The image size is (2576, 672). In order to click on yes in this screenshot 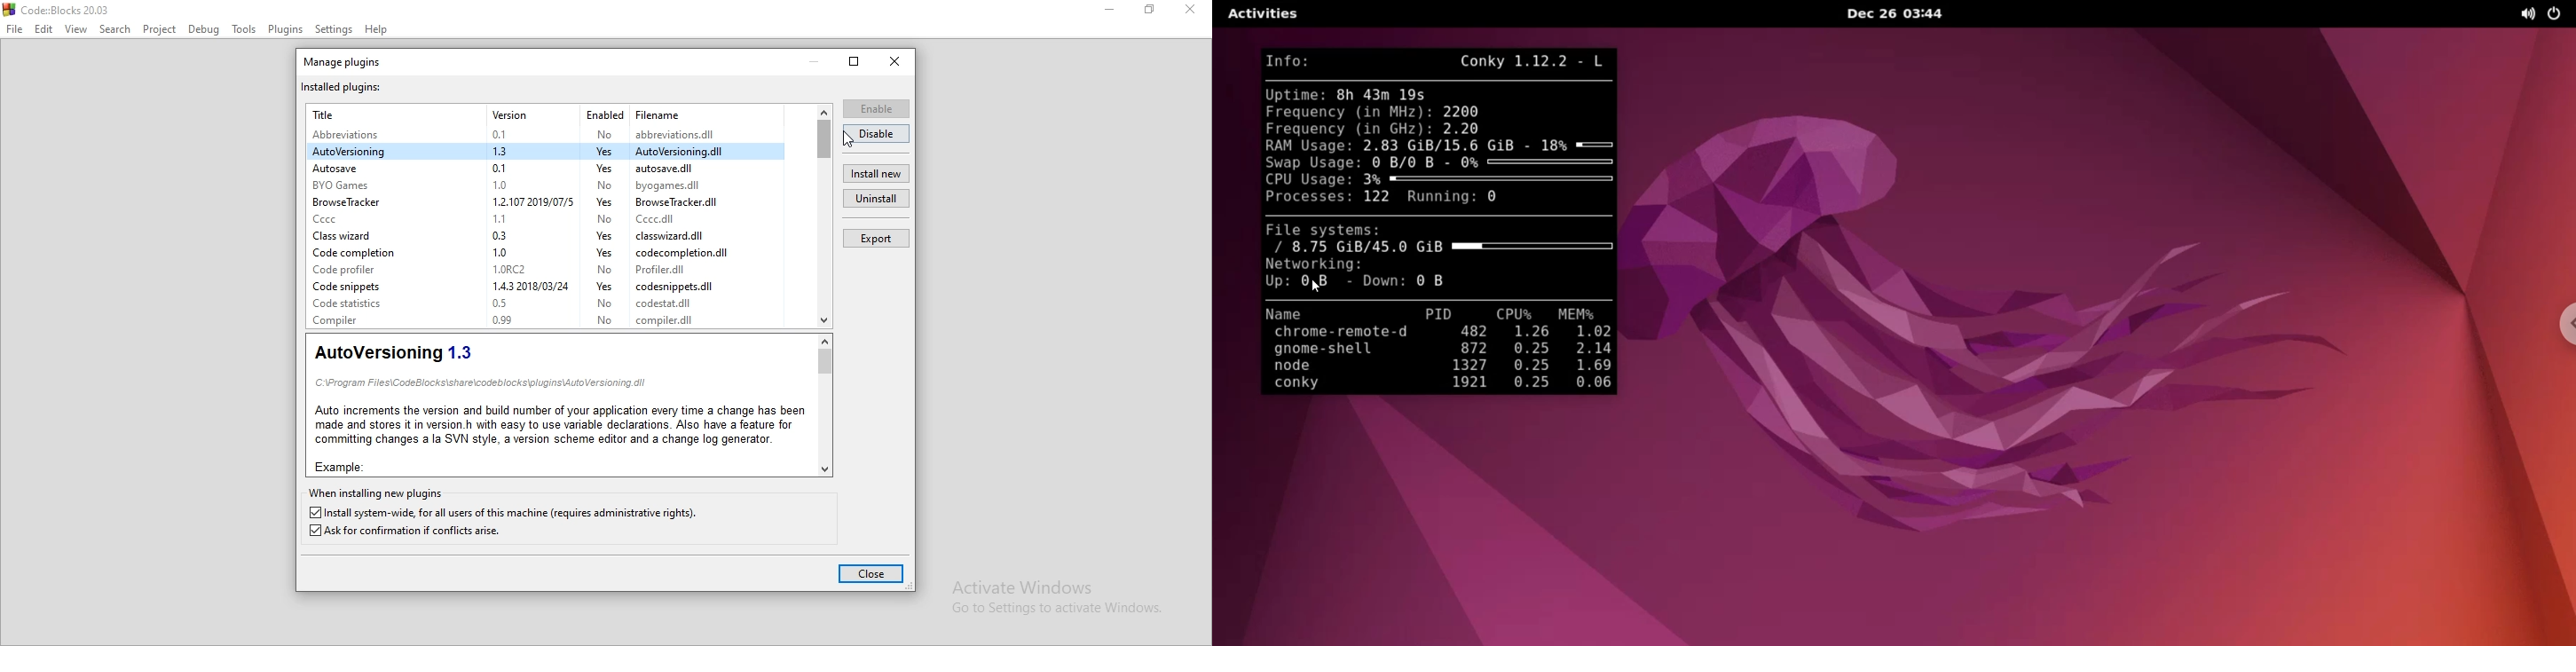, I will do `click(600, 288)`.